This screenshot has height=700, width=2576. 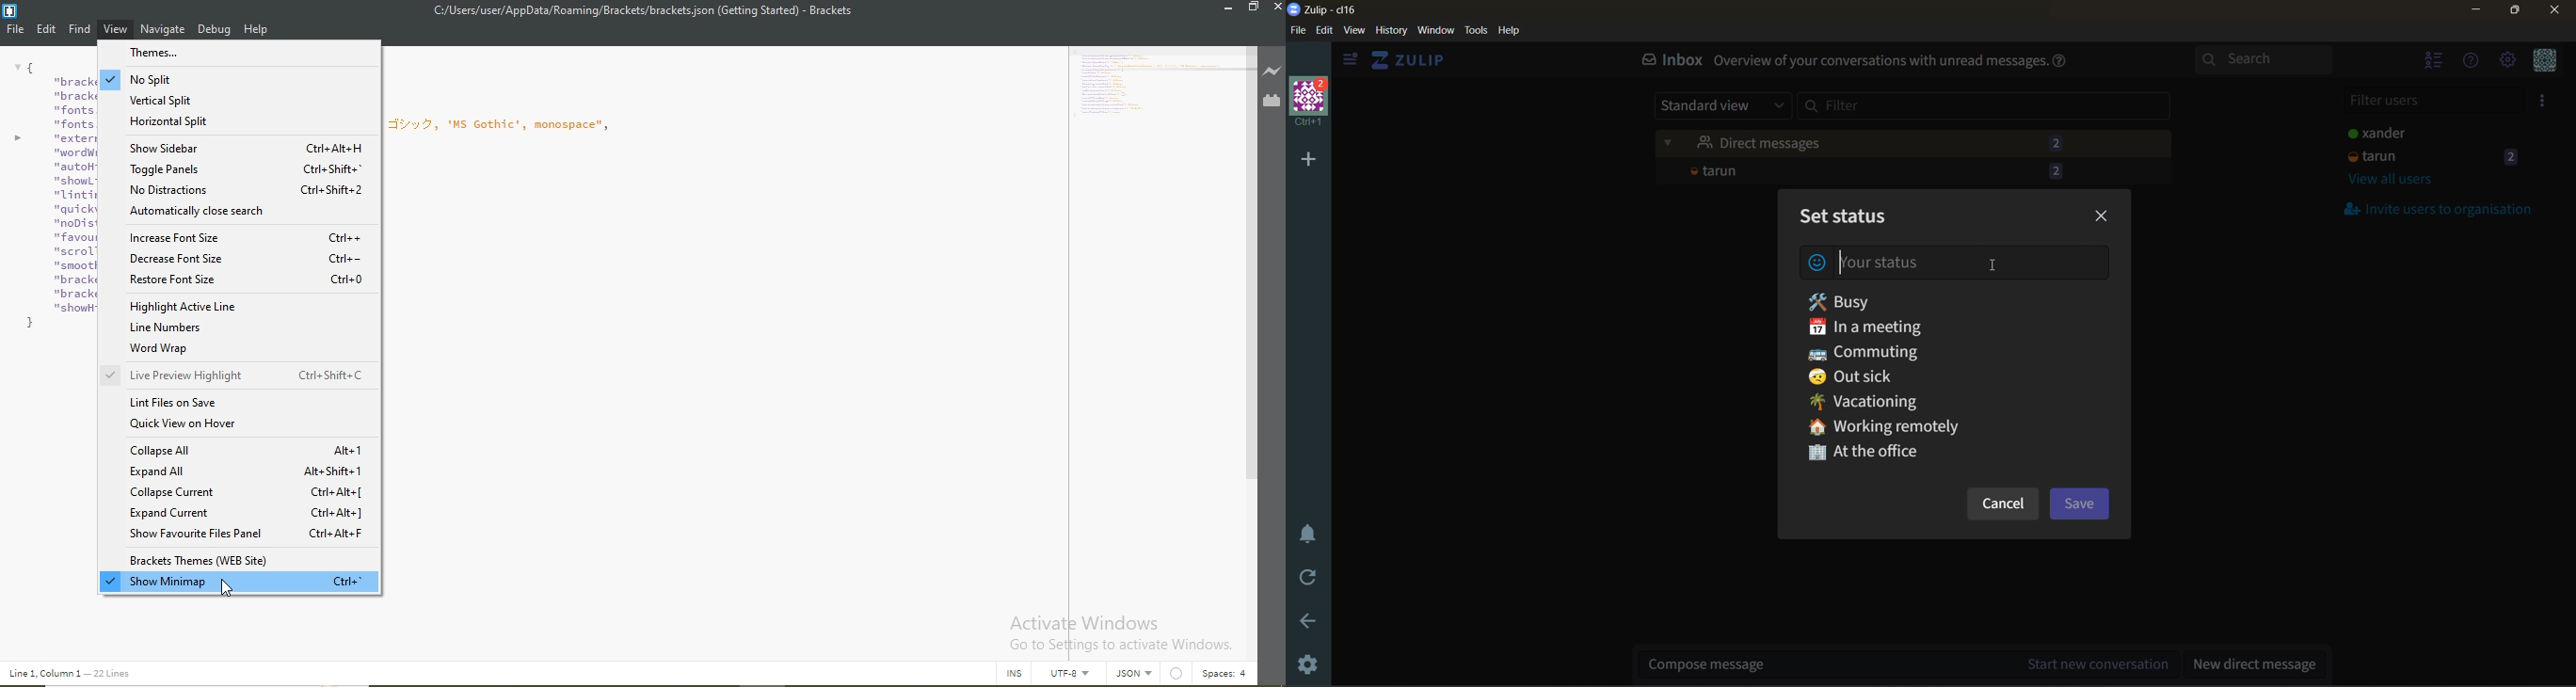 I want to click on add emoji, so click(x=1818, y=263).